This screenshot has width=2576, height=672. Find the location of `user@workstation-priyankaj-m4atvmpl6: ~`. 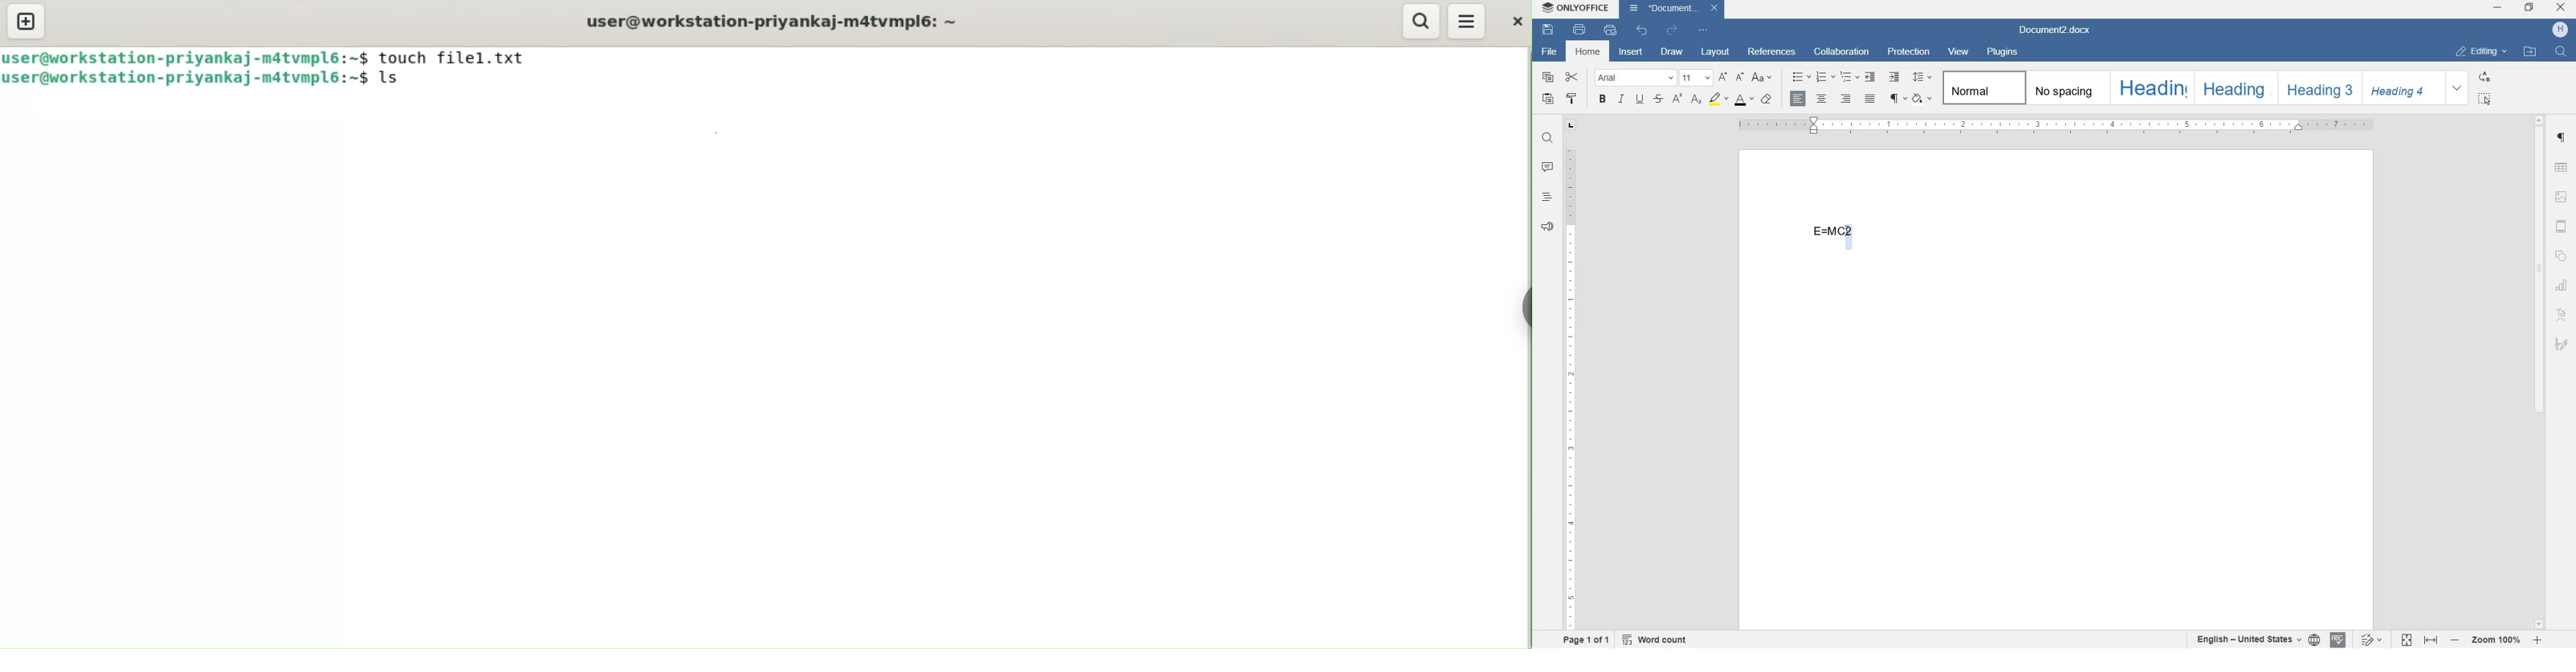

user@workstation-priyankaj-m4atvmpl6: ~ is located at coordinates (777, 22).